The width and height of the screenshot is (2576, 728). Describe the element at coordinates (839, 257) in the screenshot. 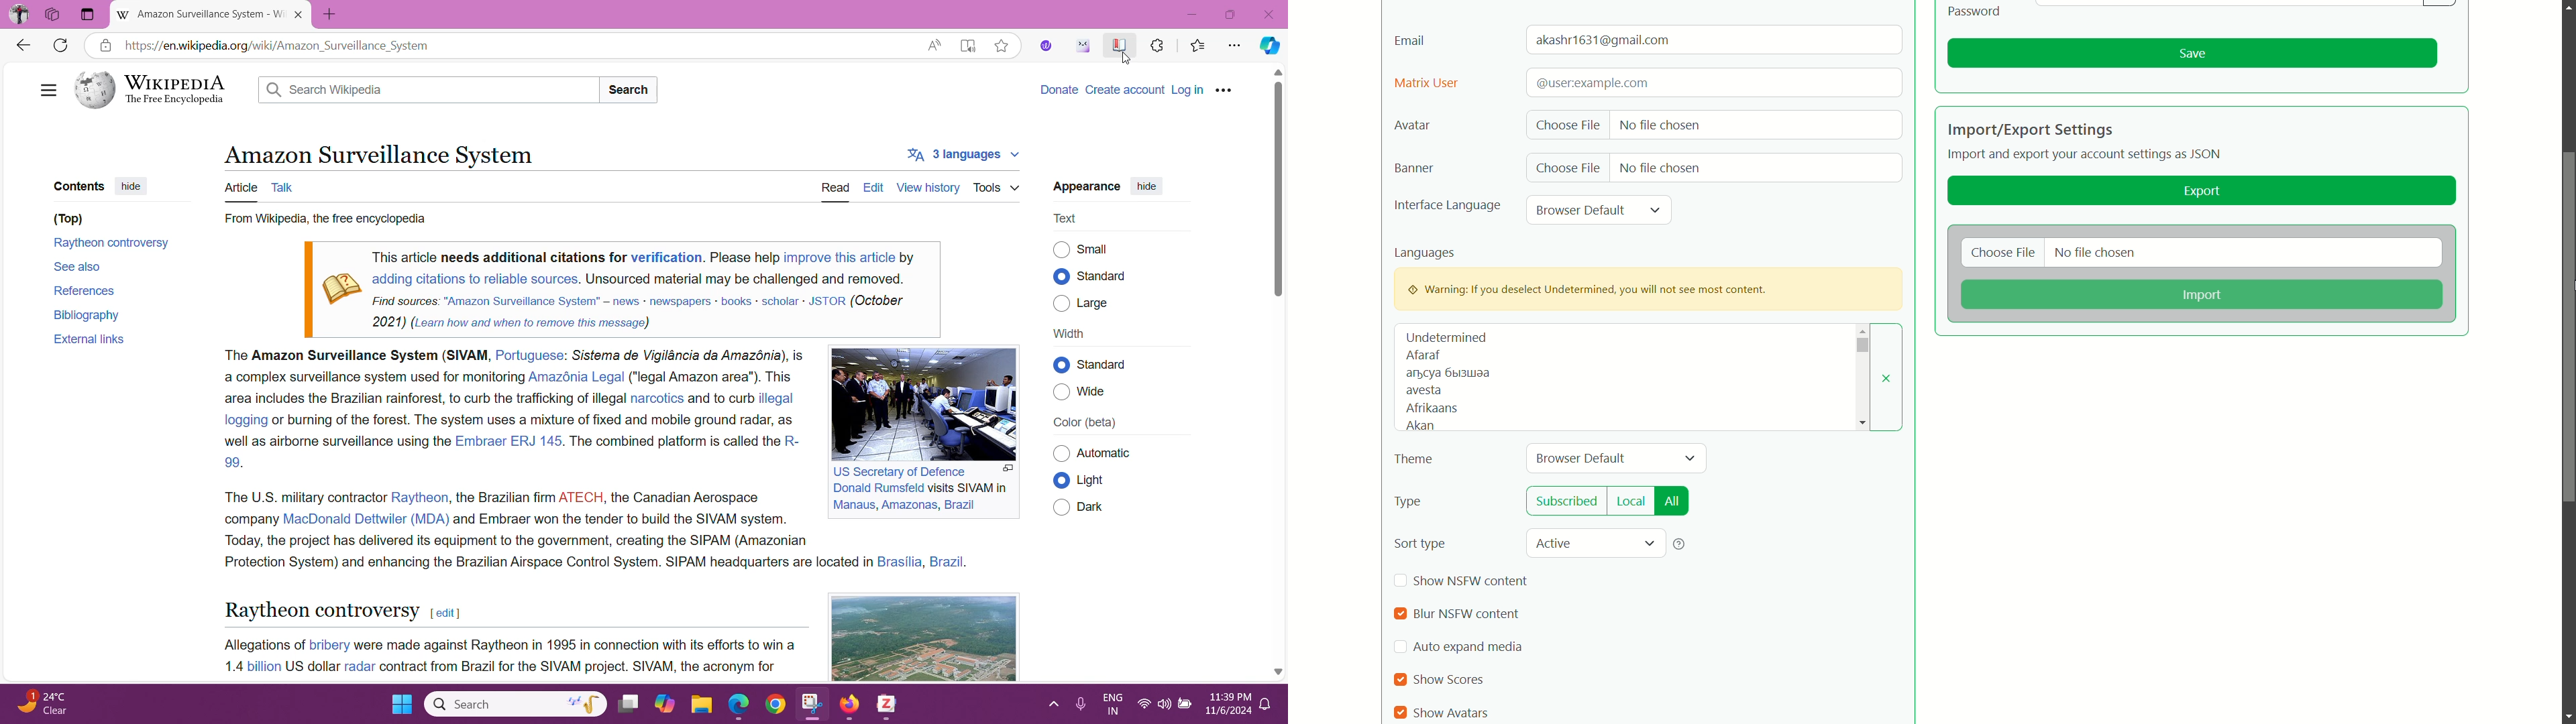

I see `improve this article` at that location.